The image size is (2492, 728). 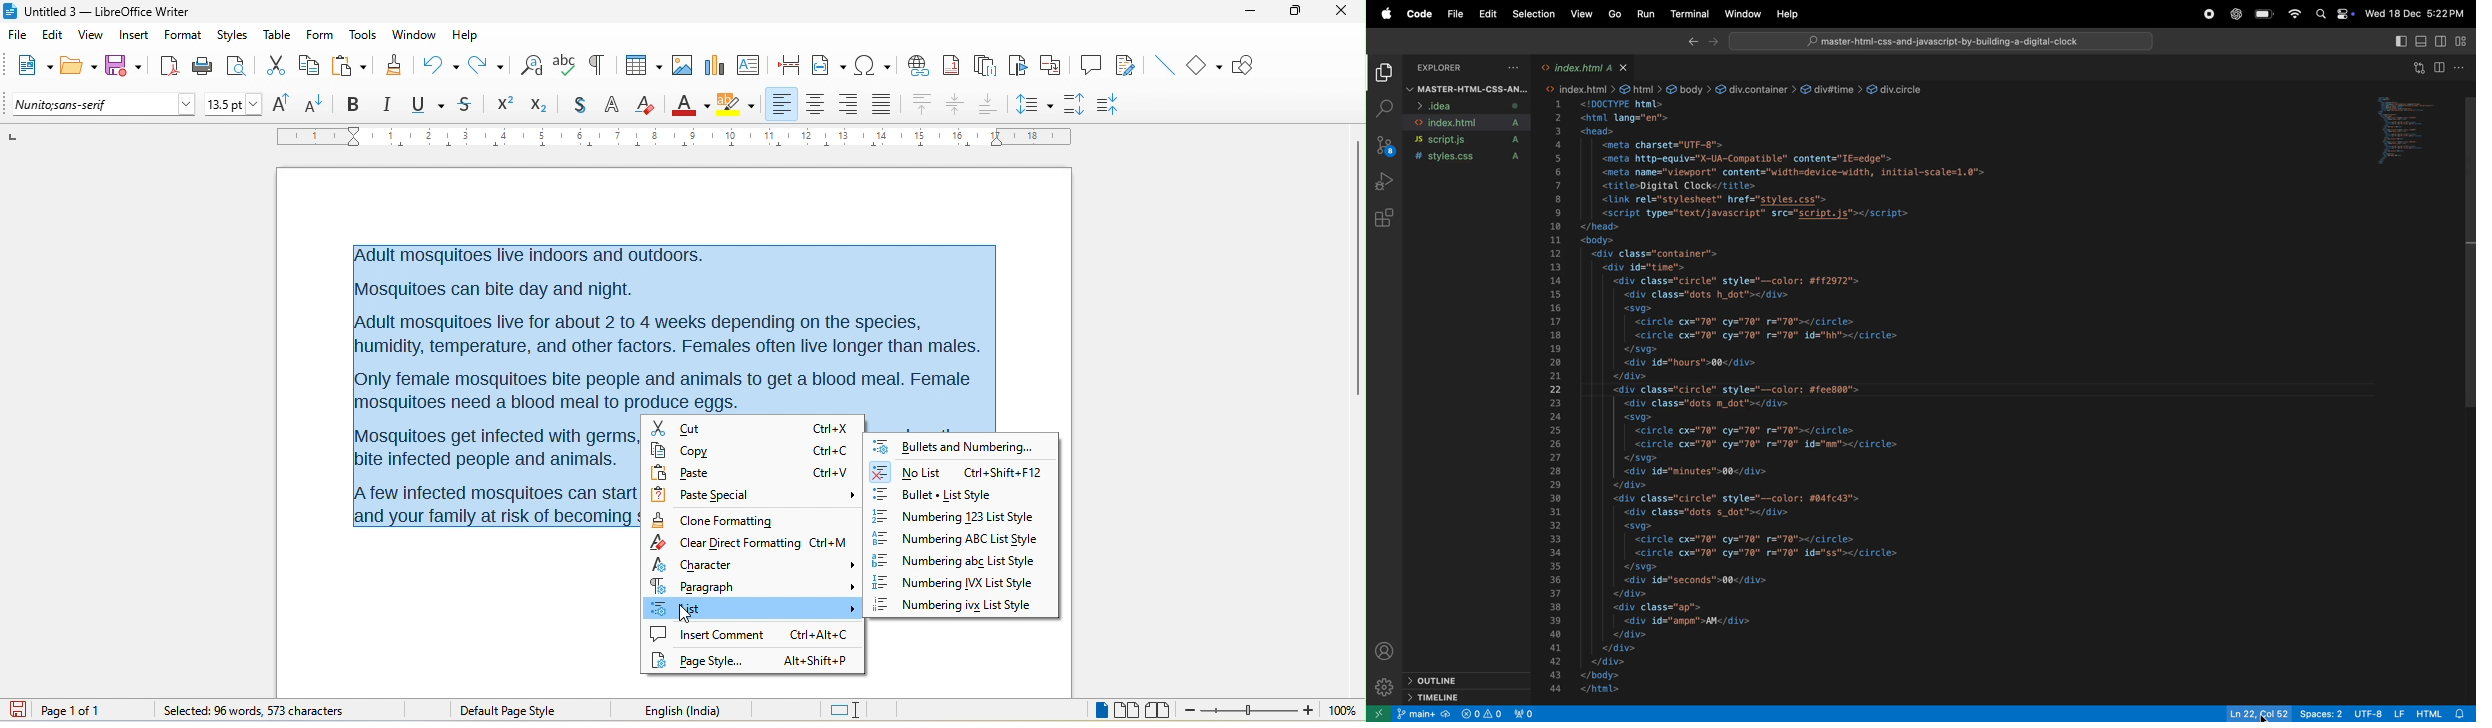 I want to click on table, so click(x=642, y=63).